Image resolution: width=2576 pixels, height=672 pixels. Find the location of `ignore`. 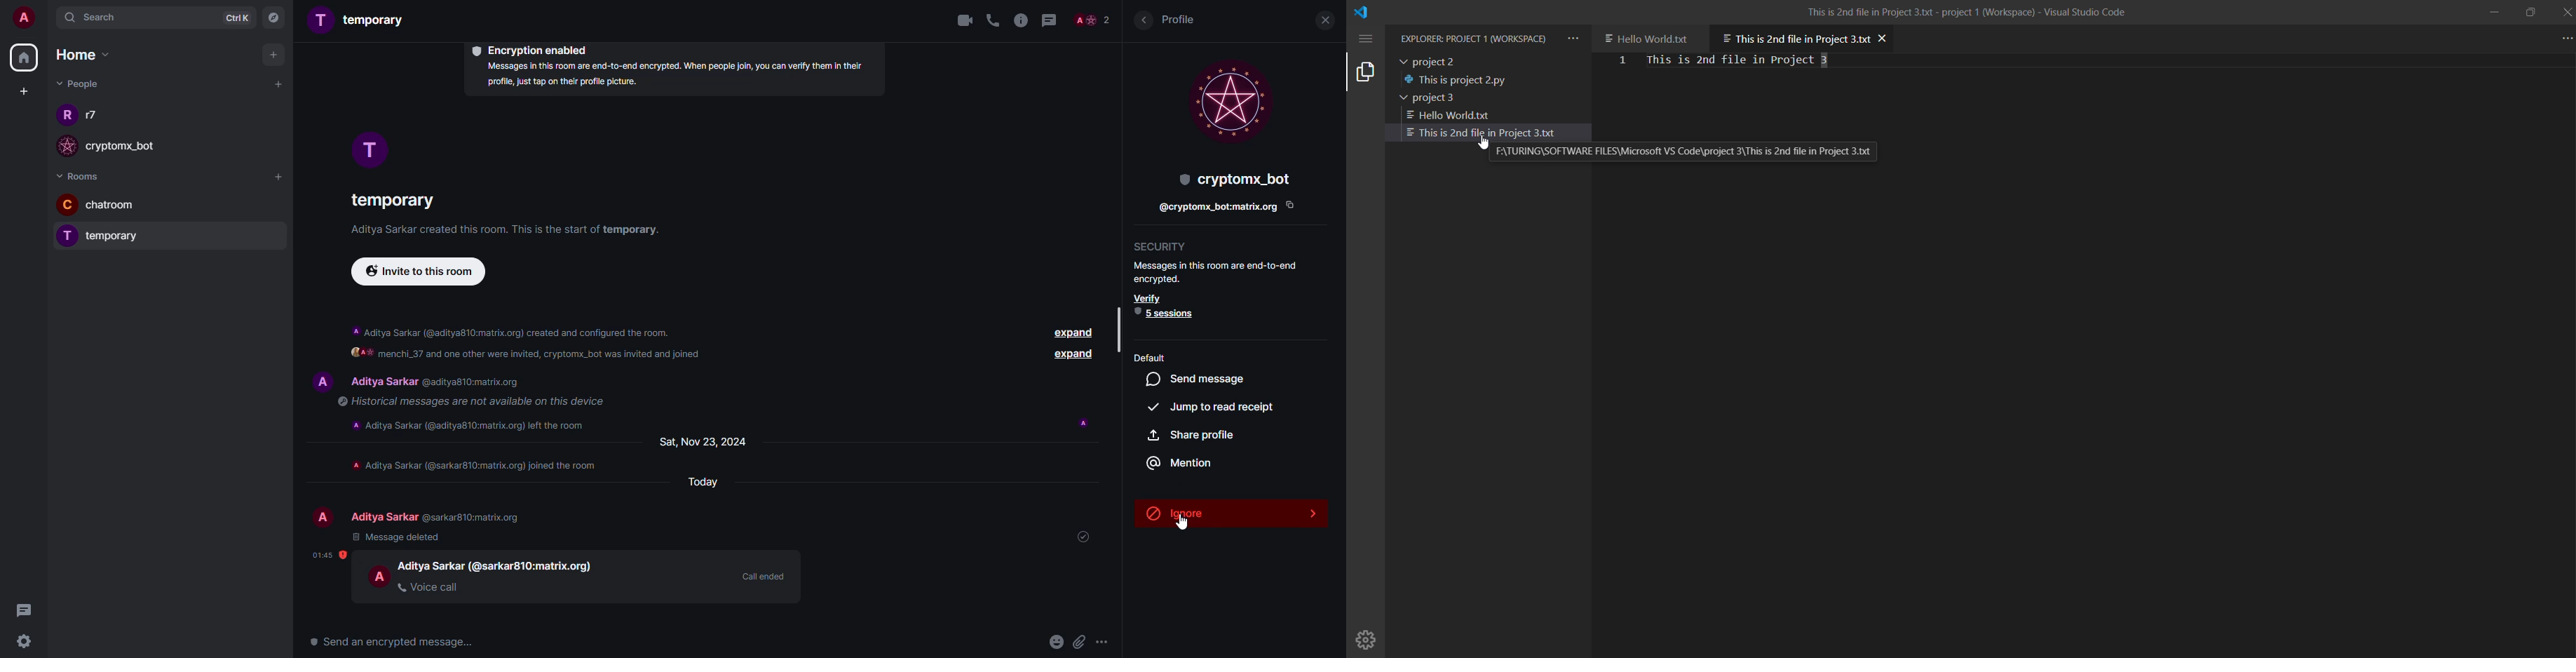

ignore is located at coordinates (1193, 513).